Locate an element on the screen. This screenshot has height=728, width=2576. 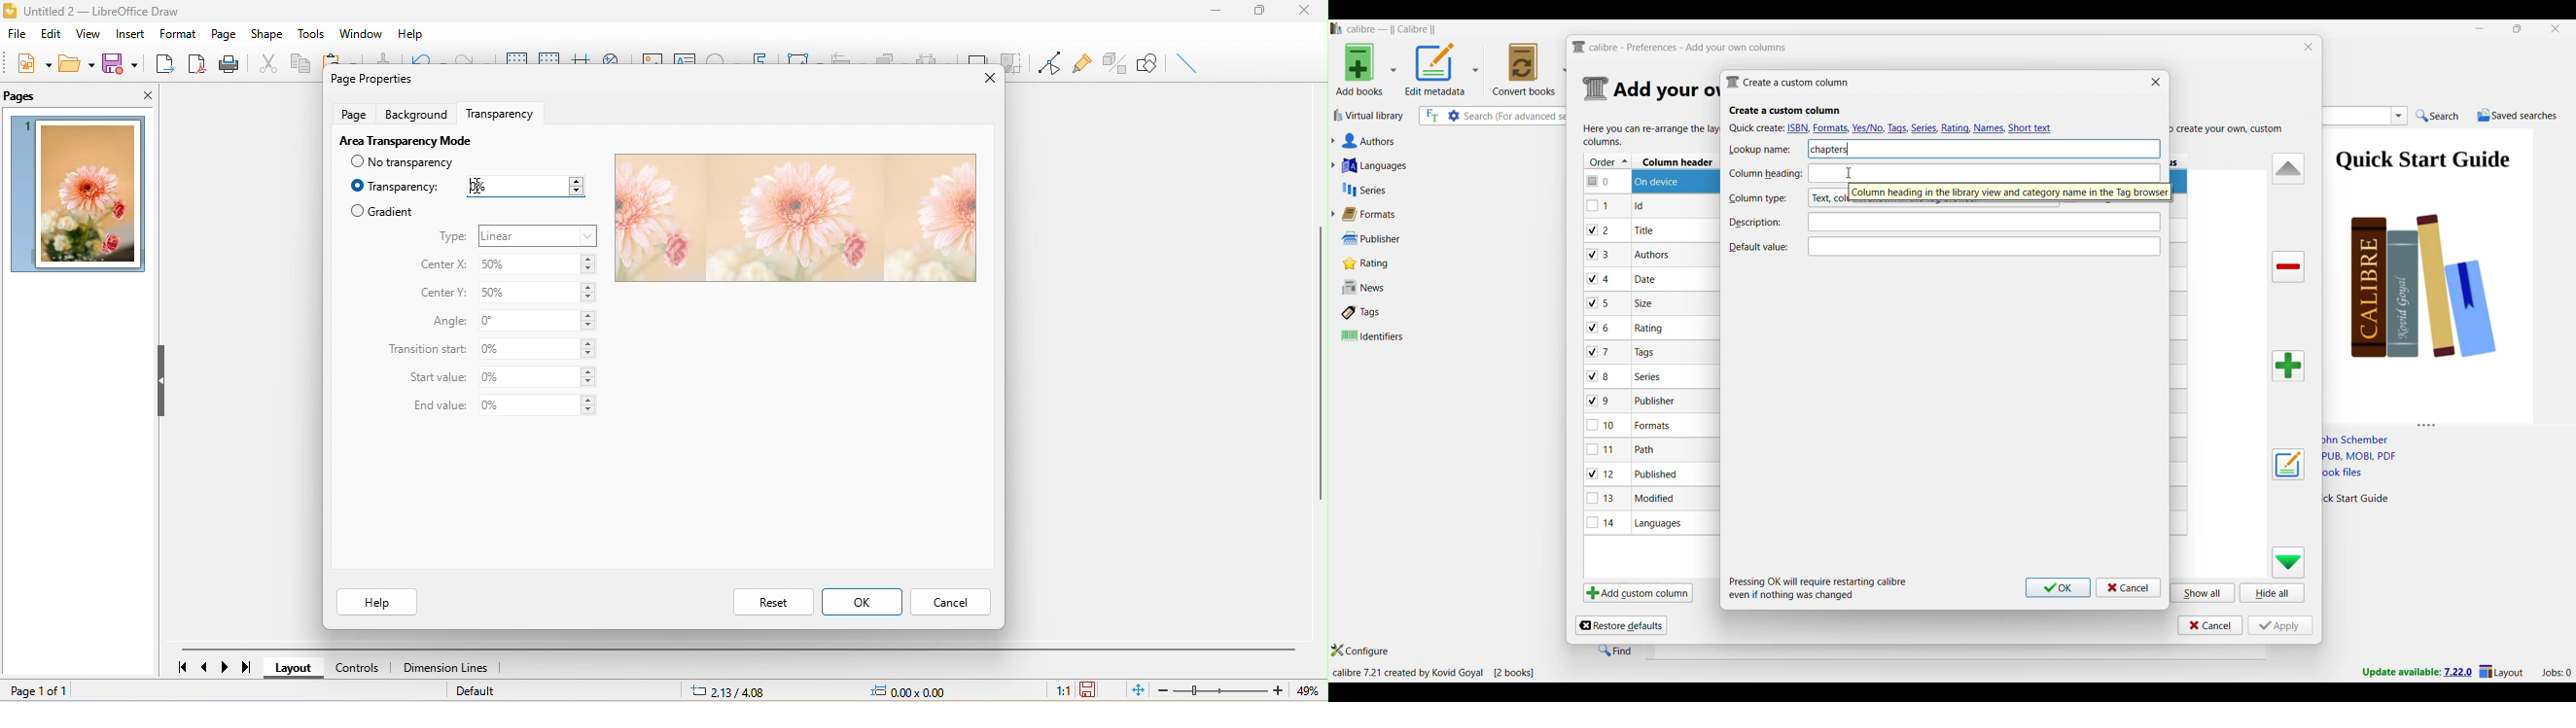
shape is located at coordinates (266, 35).